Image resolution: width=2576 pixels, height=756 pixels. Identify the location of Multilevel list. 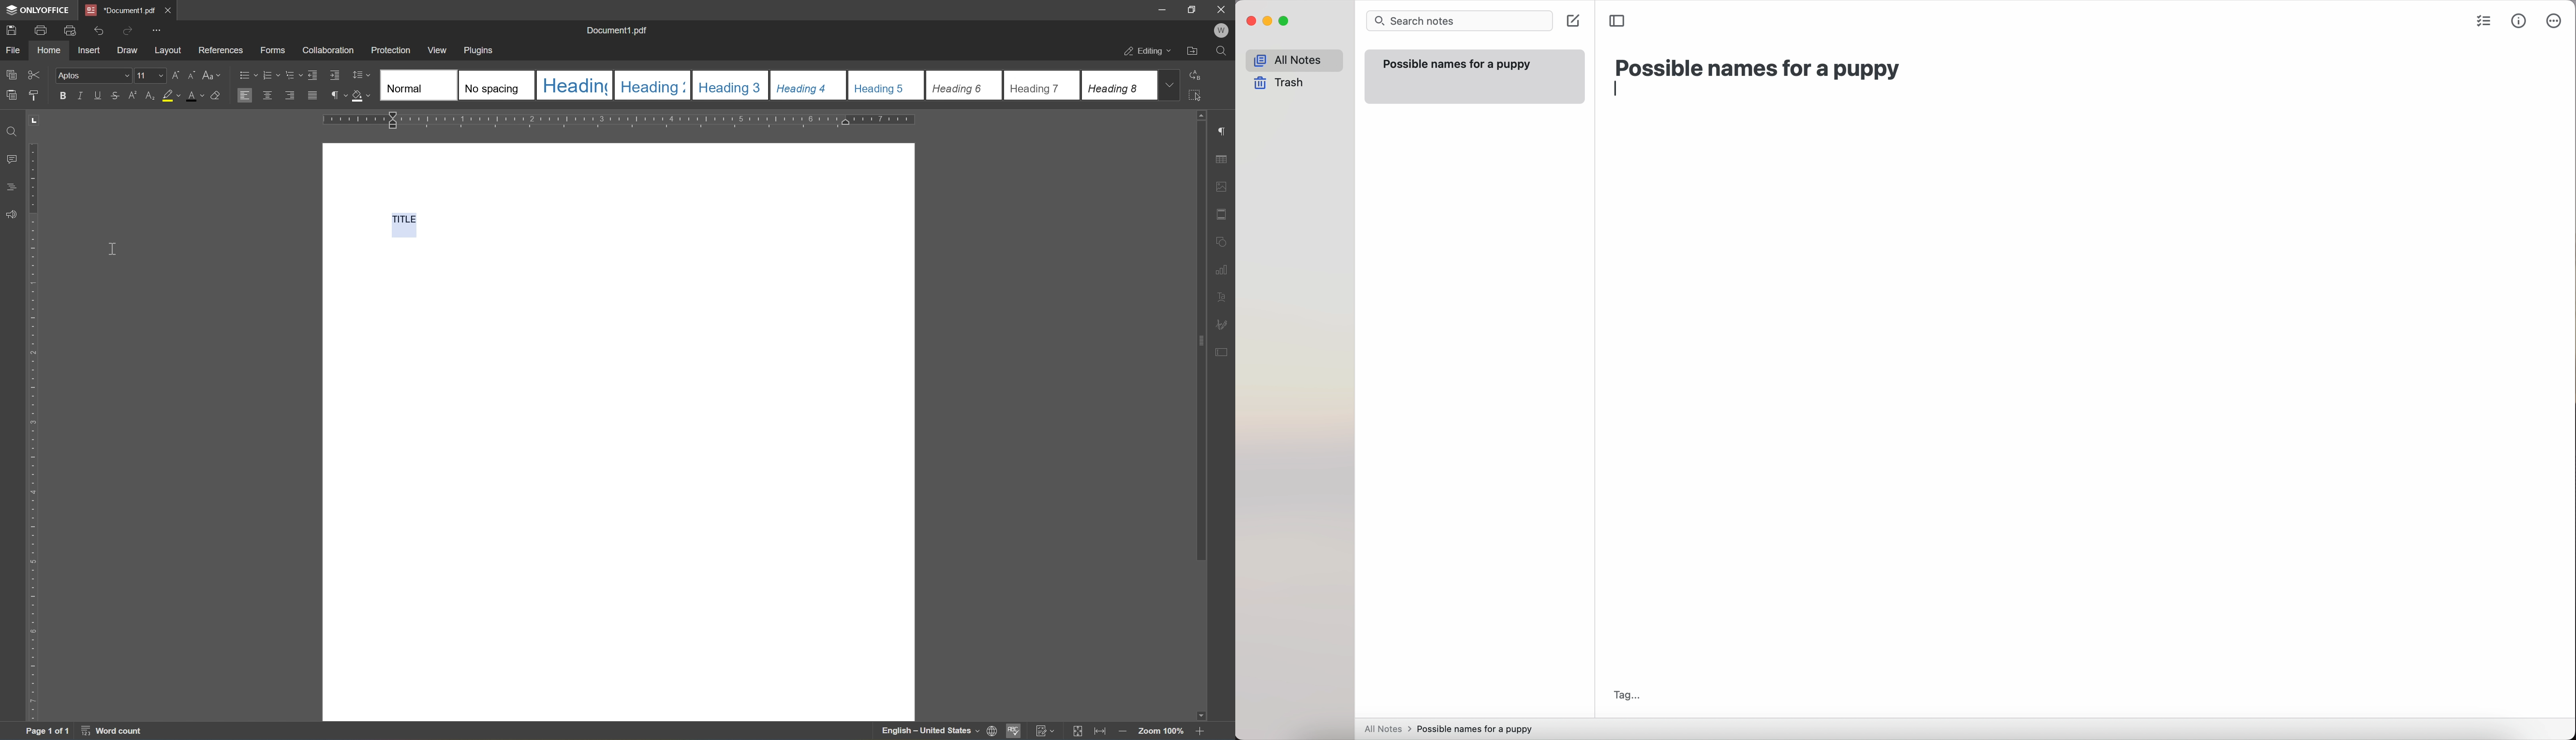
(293, 74).